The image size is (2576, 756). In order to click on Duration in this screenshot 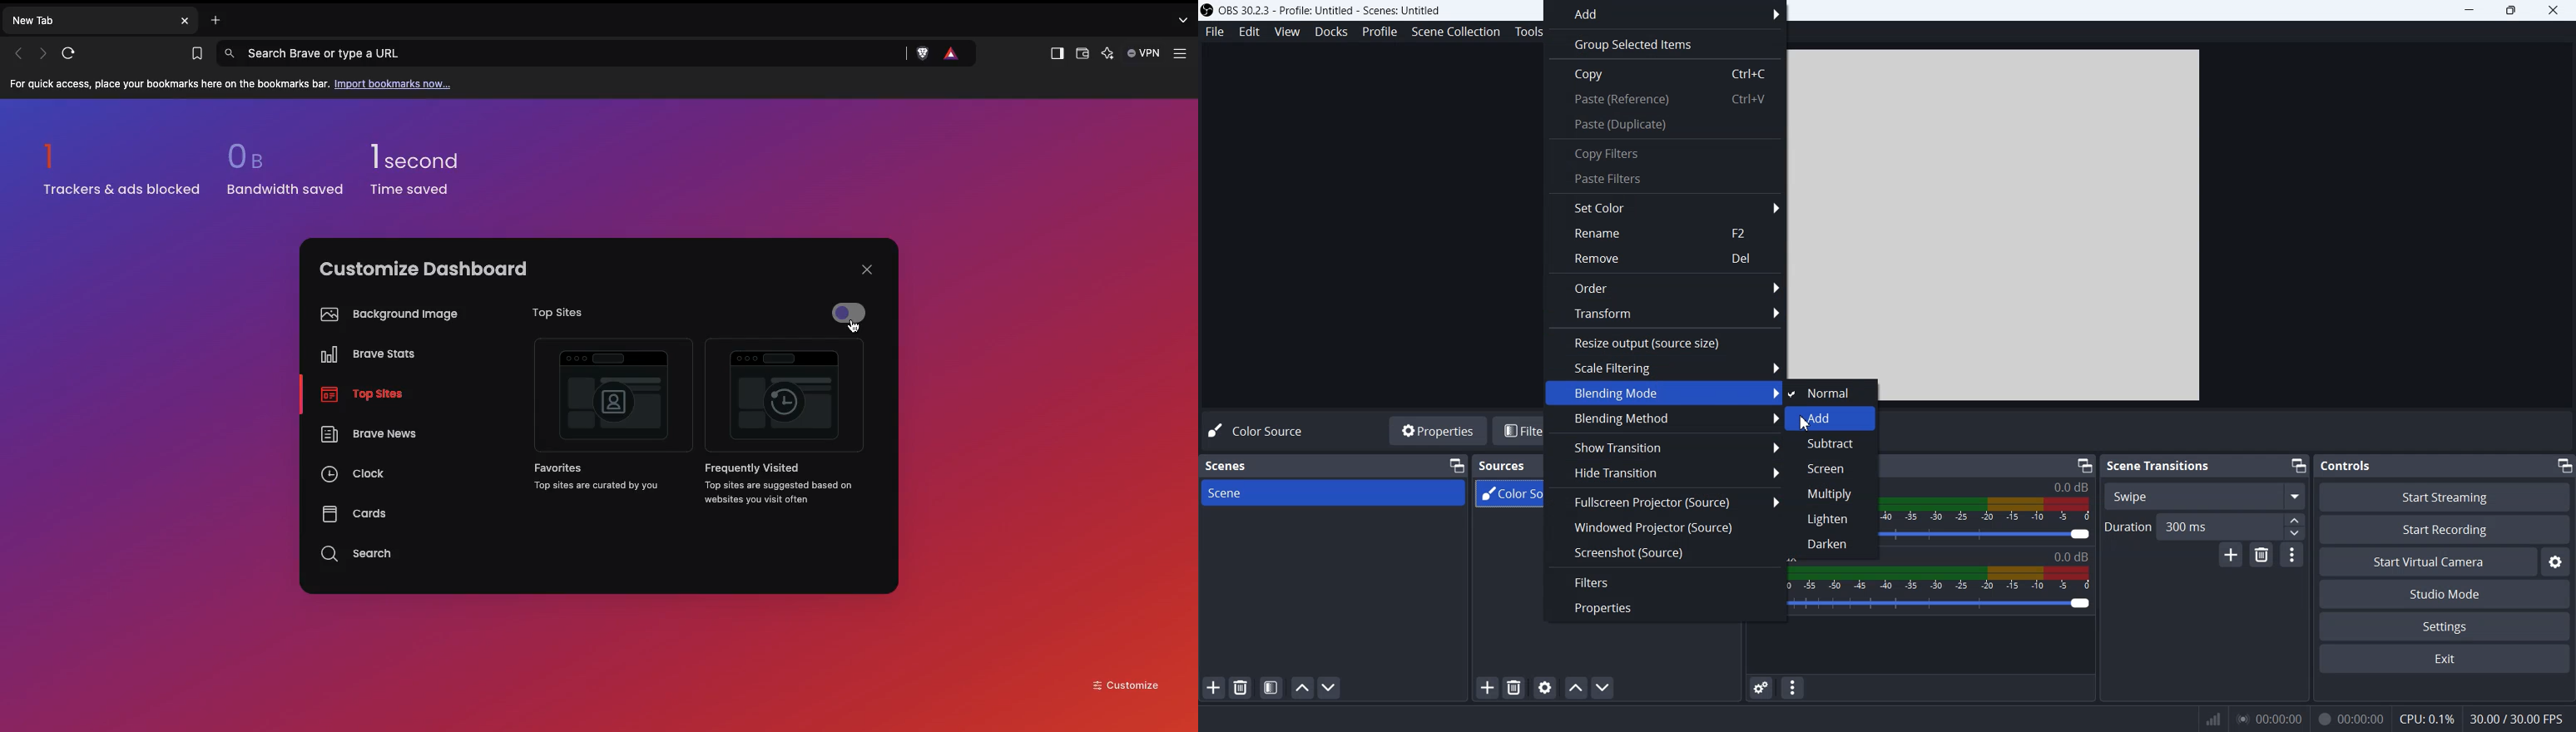, I will do `click(2125, 527)`.